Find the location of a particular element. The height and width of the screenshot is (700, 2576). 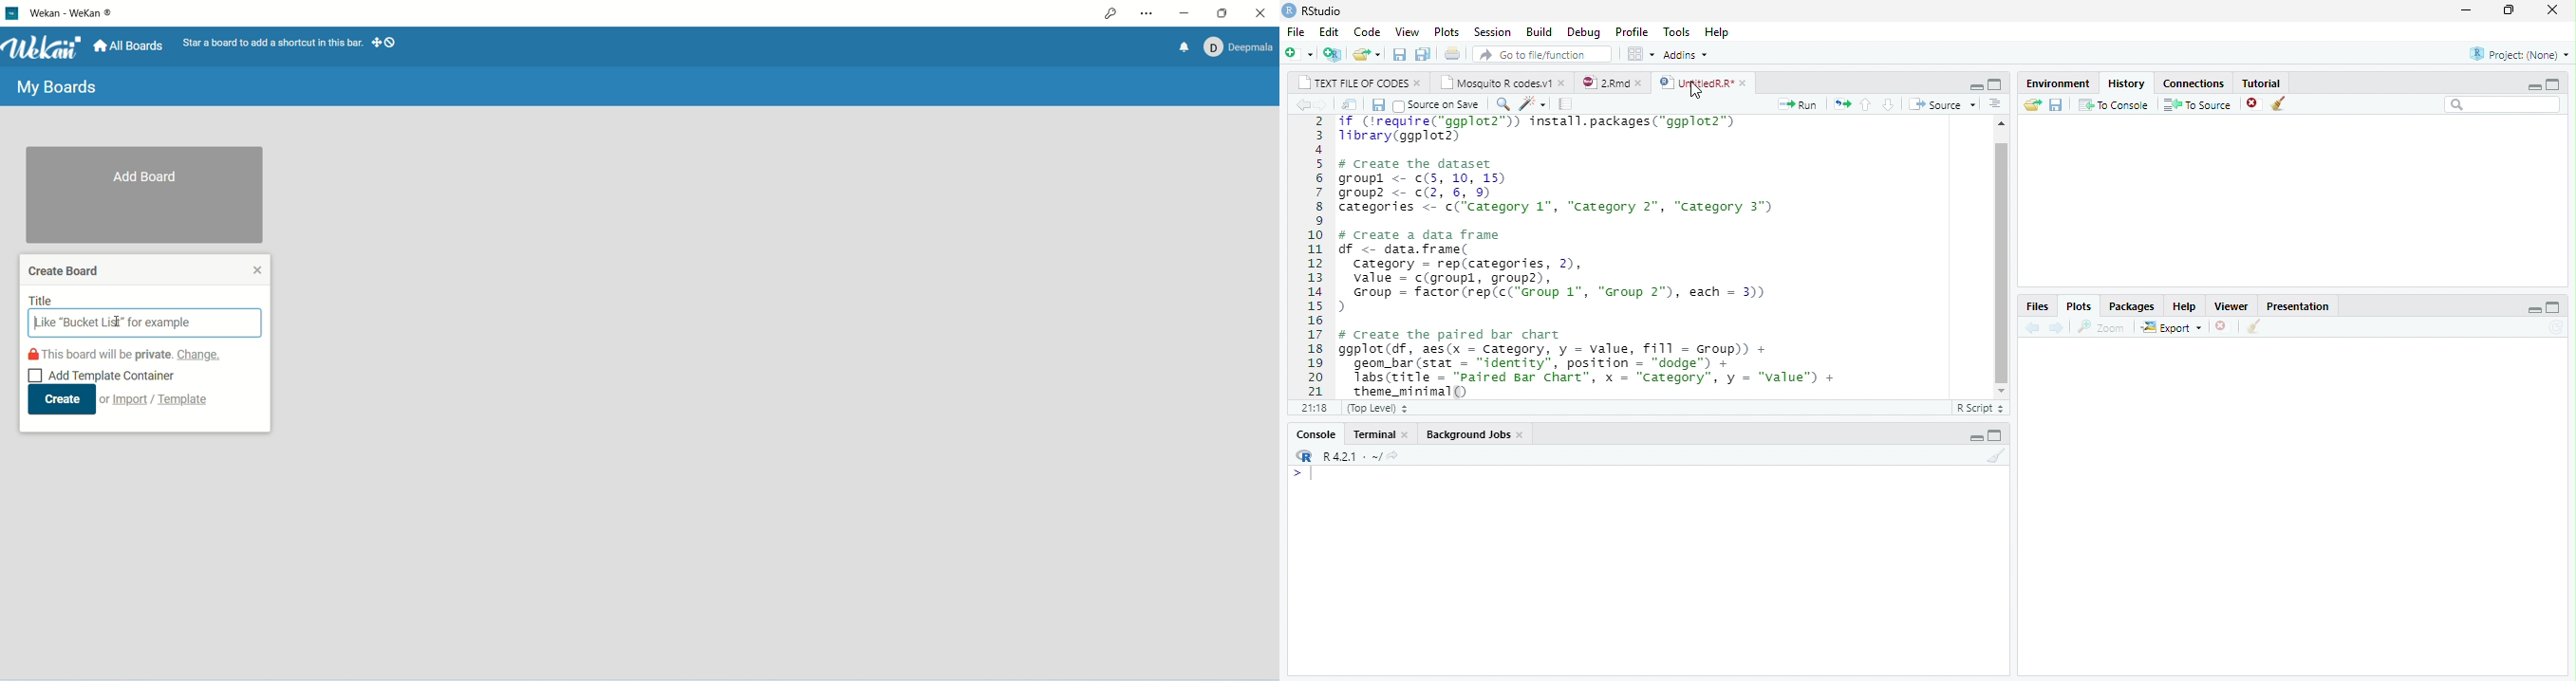

plots is located at coordinates (1445, 30).